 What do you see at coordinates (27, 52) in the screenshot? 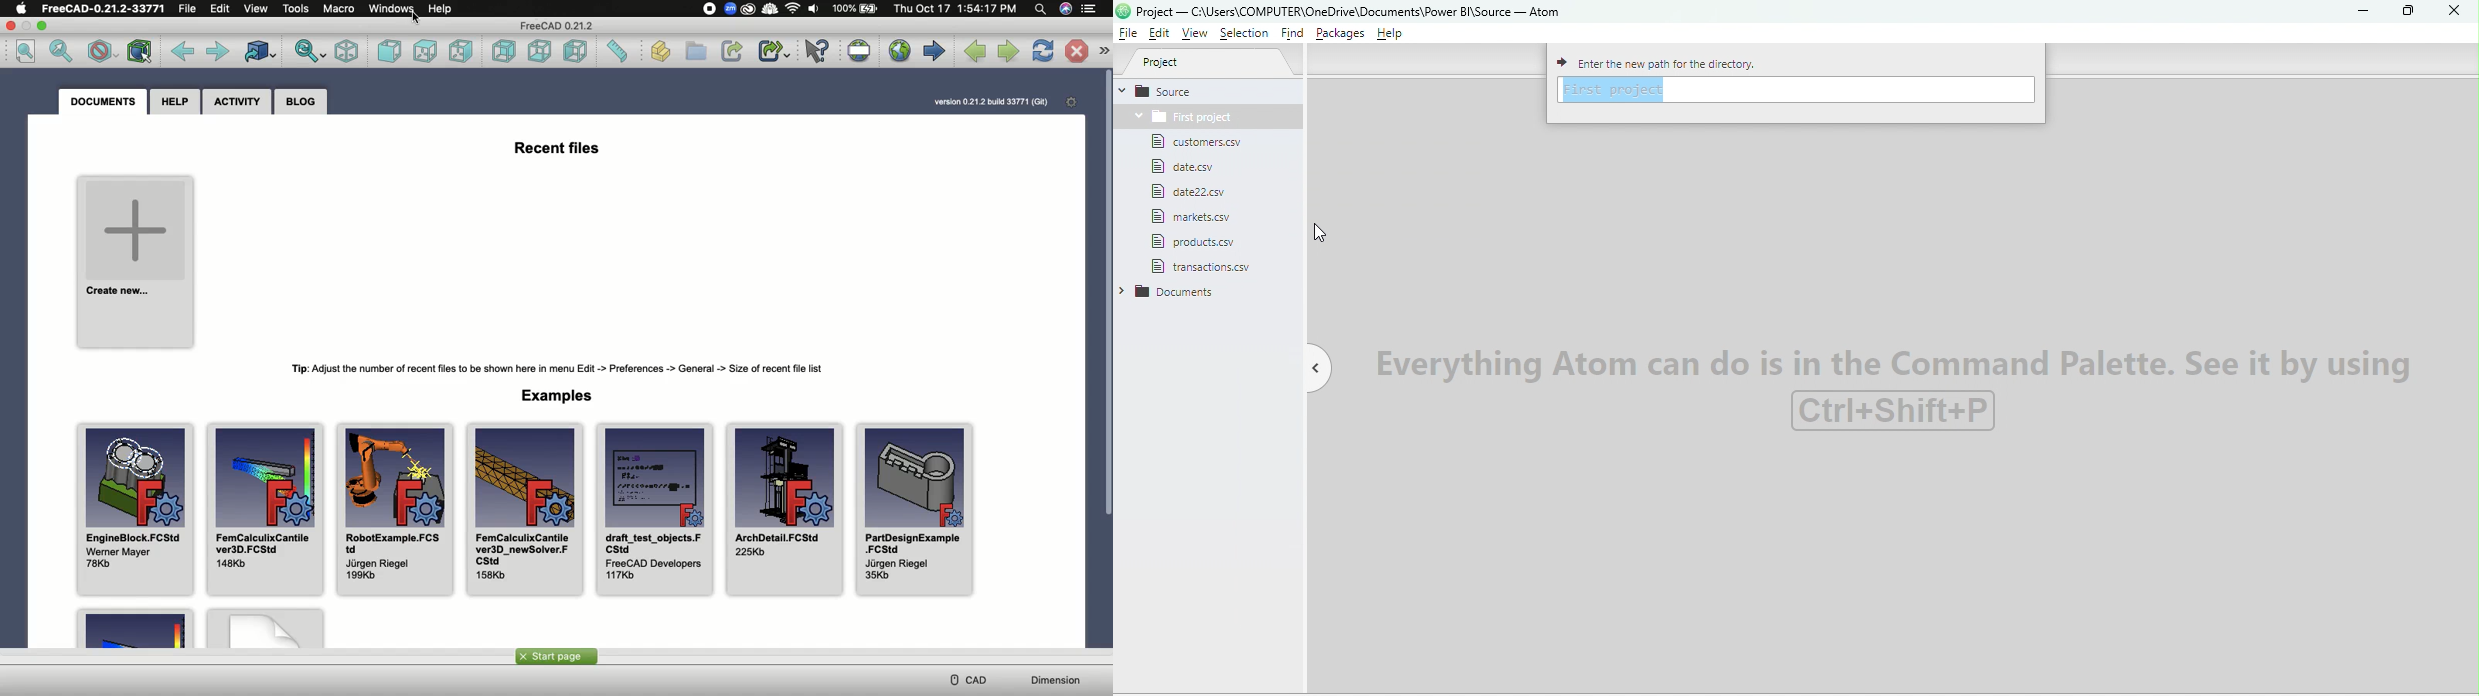
I see `Fit all` at bounding box center [27, 52].